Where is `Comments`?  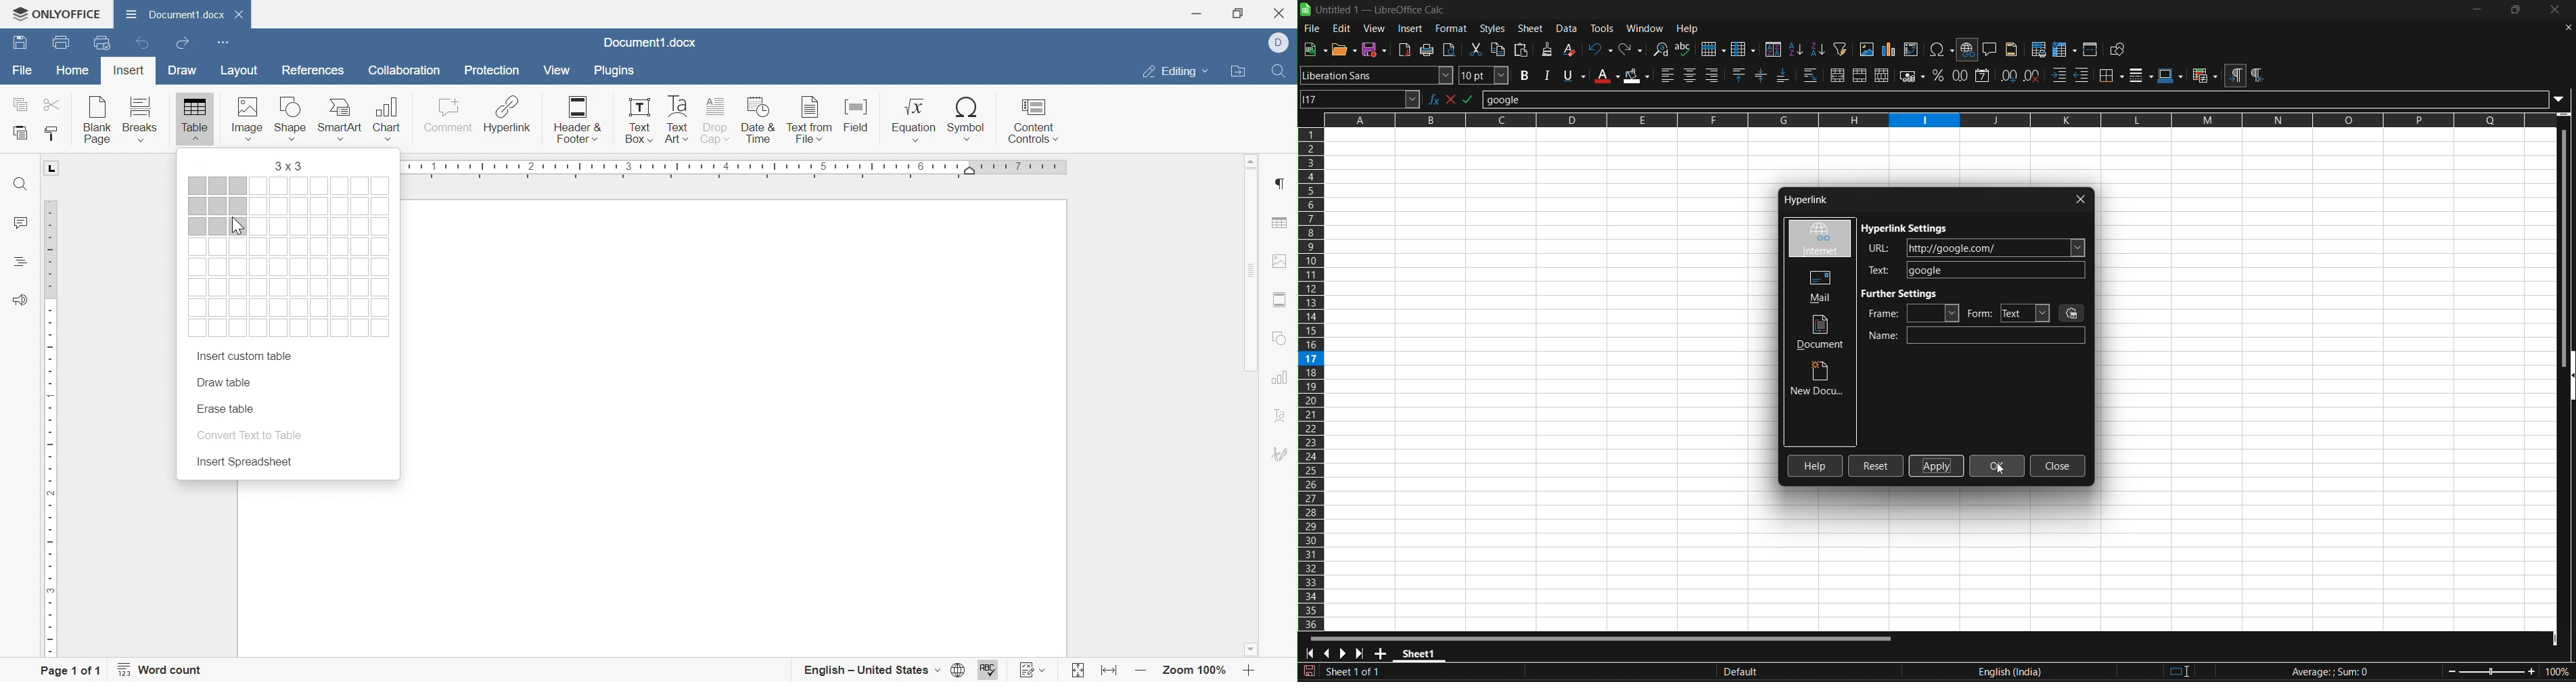 Comments is located at coordinates (22, 221).